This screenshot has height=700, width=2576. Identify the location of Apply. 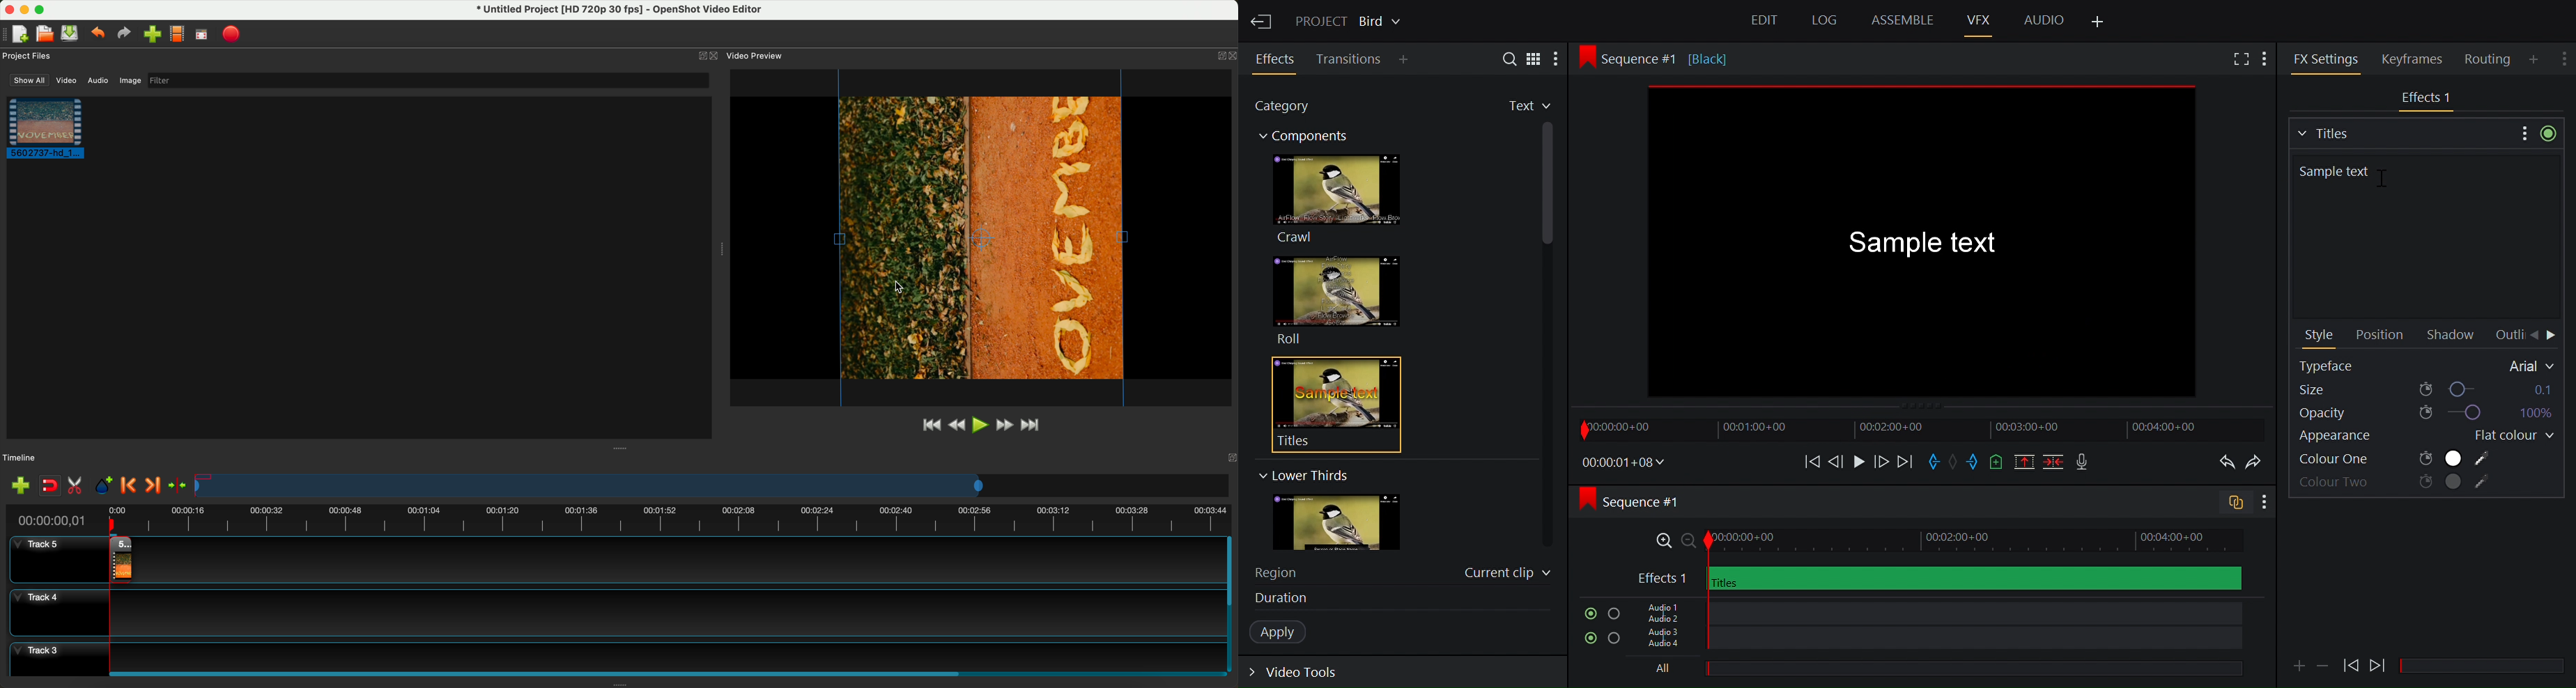
(1285, 632).